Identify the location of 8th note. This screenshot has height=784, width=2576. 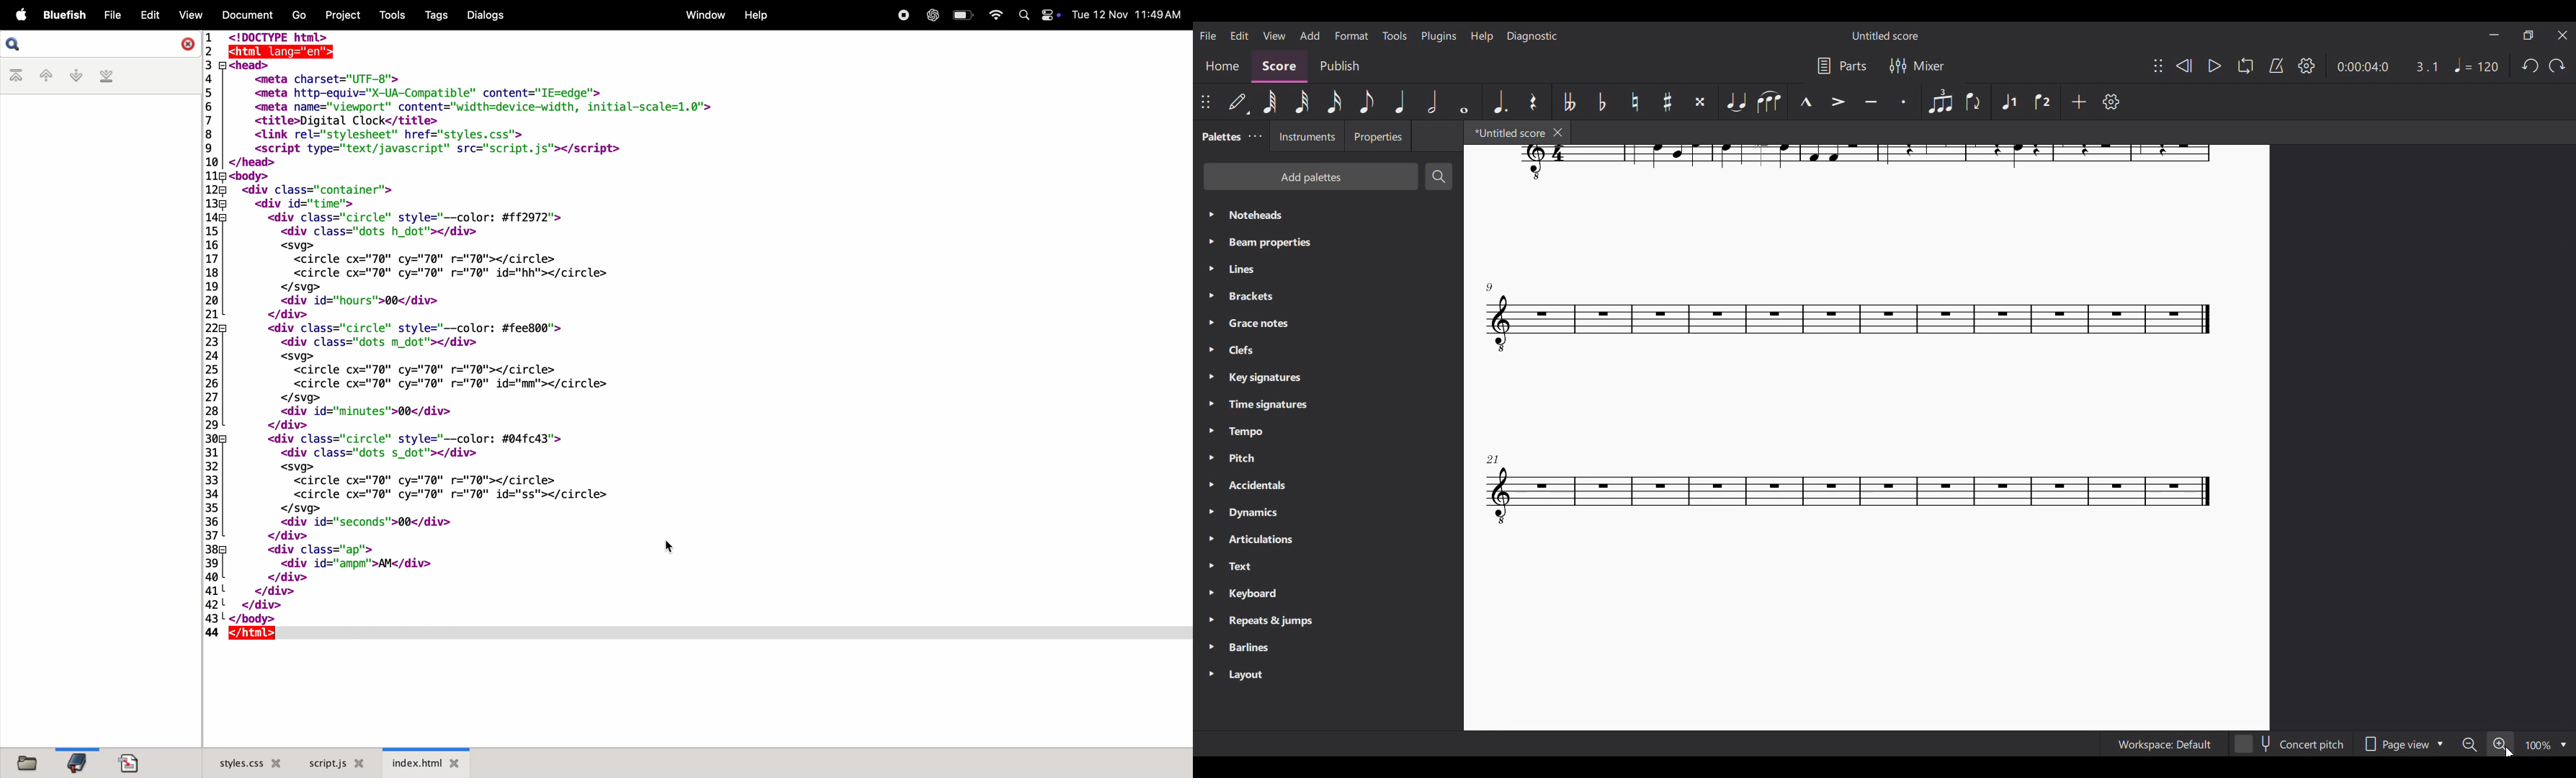
(1367, 102).